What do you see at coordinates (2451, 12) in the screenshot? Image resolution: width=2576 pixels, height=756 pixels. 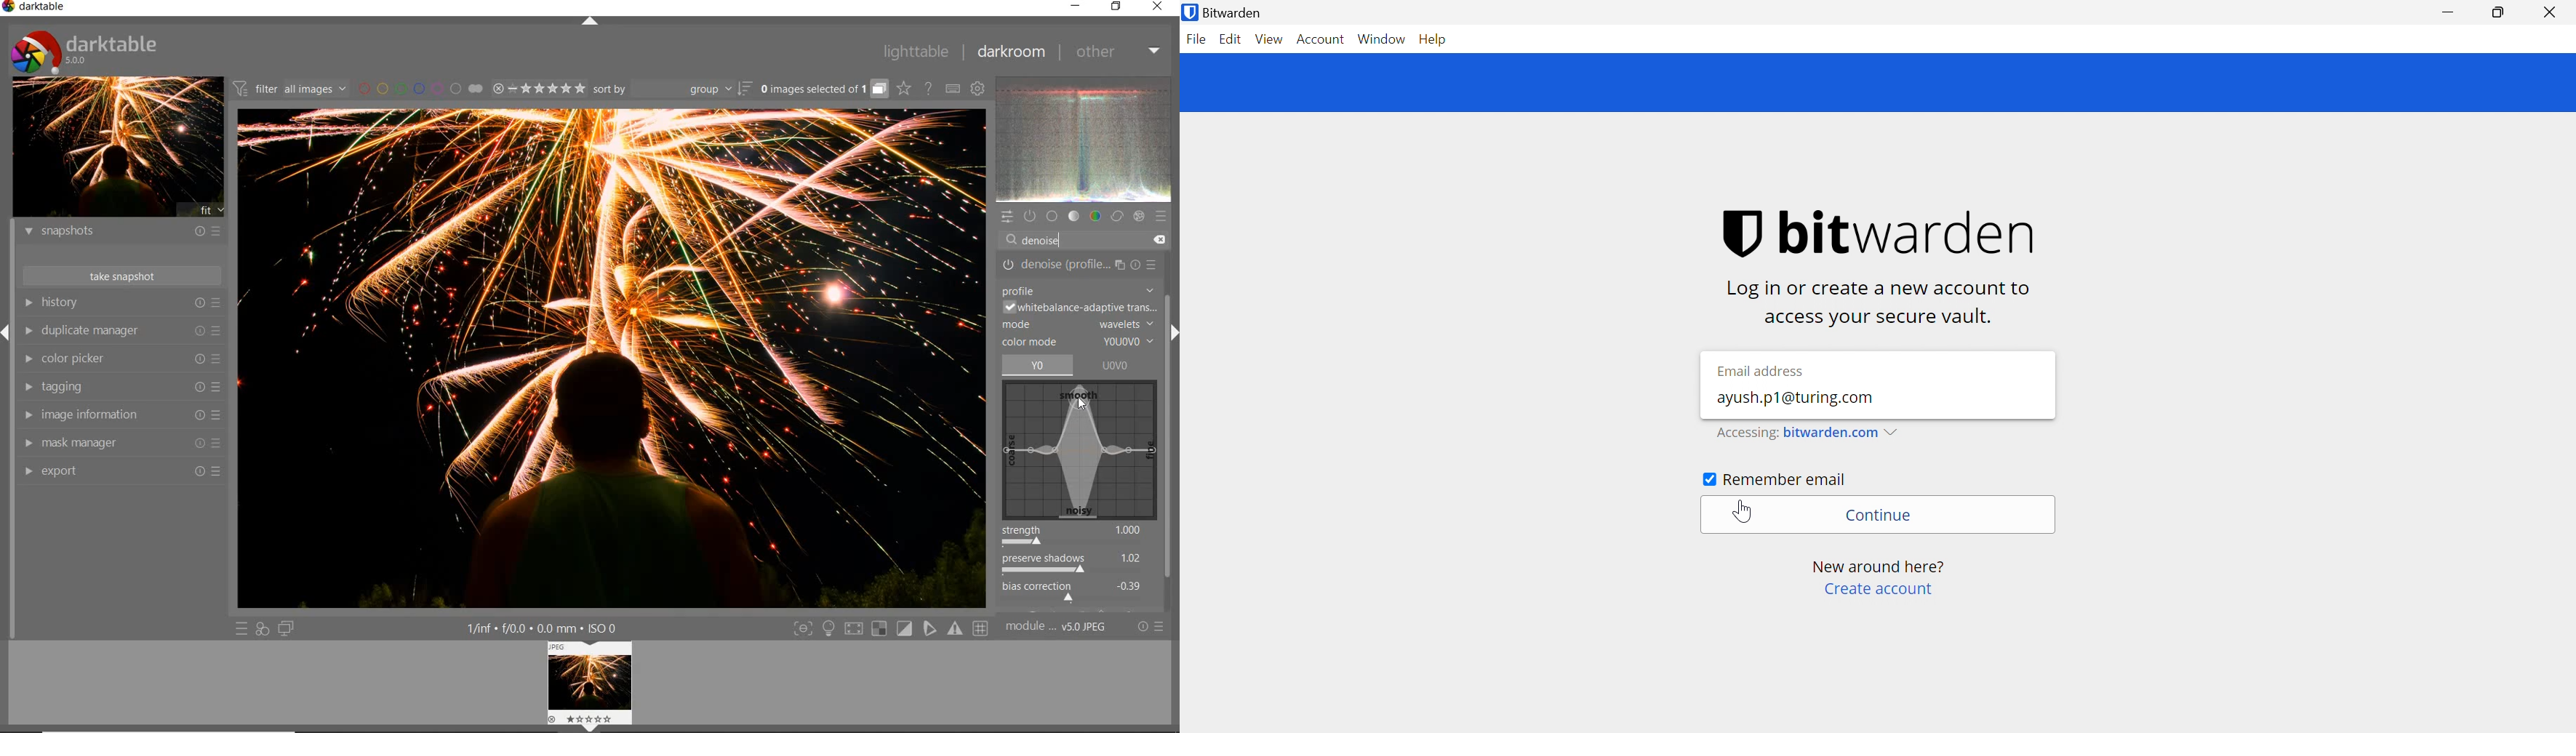 I see `Minimize` at bounding box center [2451, 12].